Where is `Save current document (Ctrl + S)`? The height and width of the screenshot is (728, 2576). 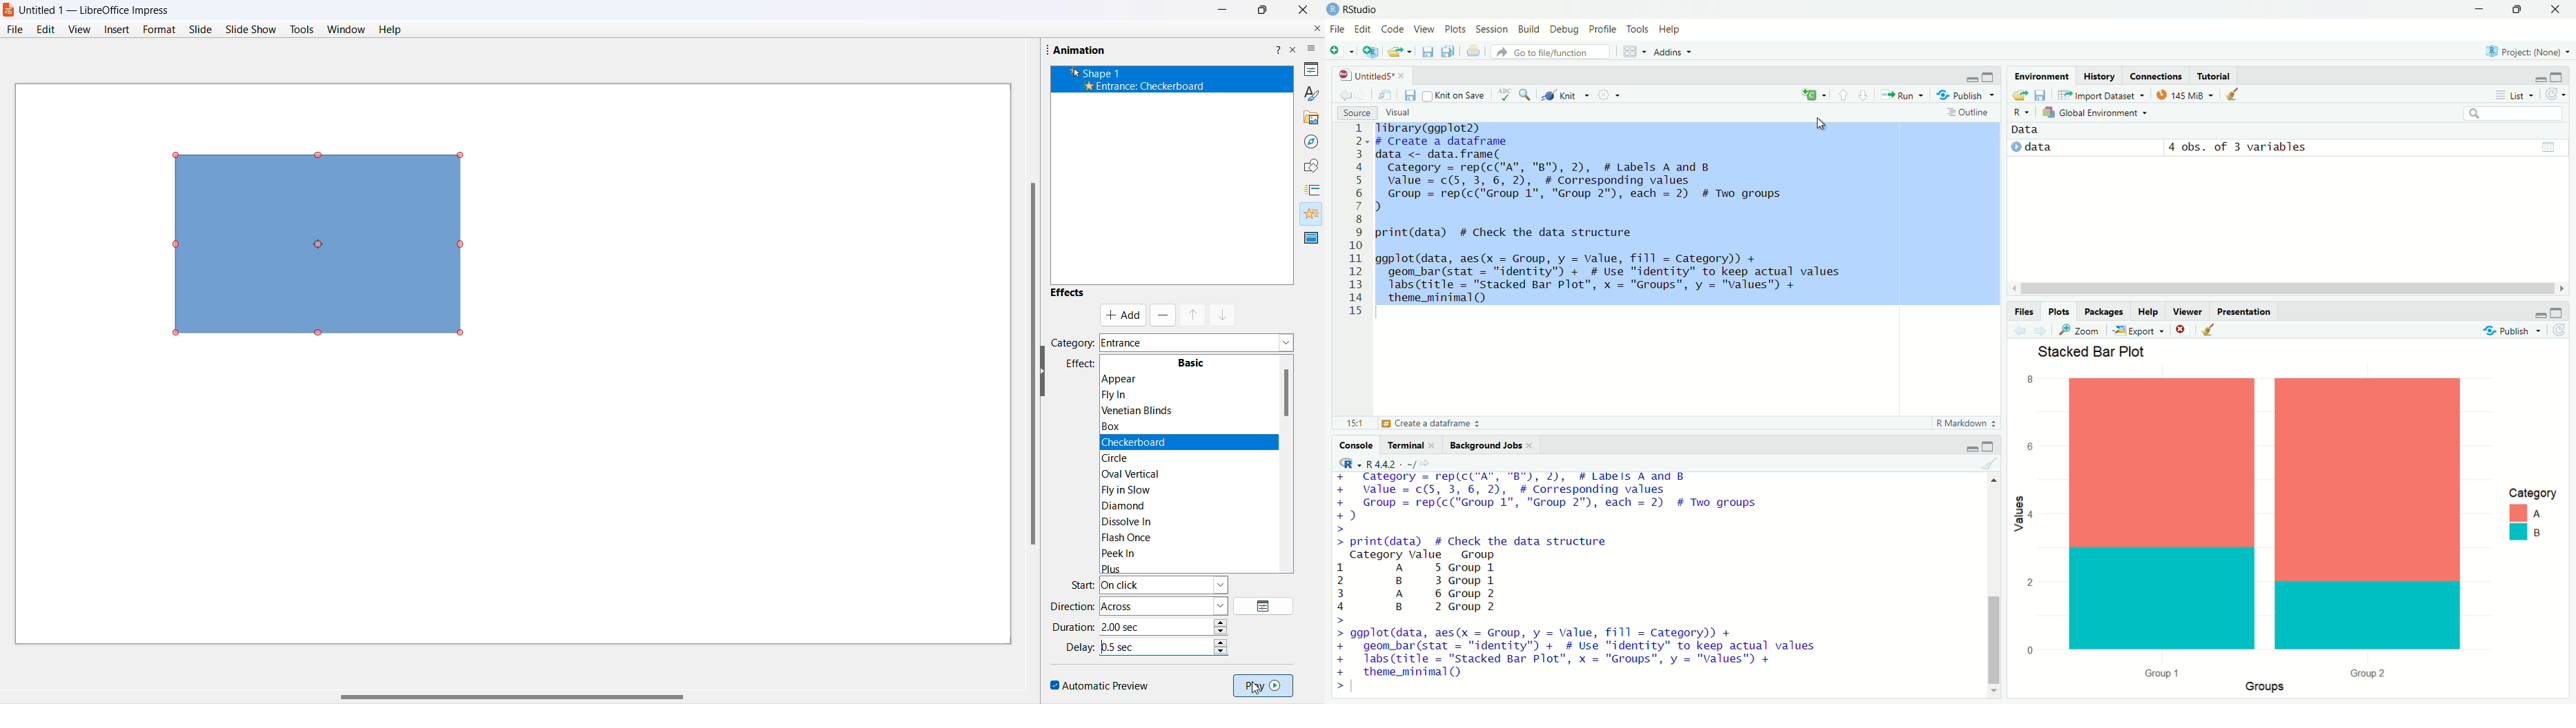
Save current document (Ctrl + S) is located at coordinates (1429, 51).